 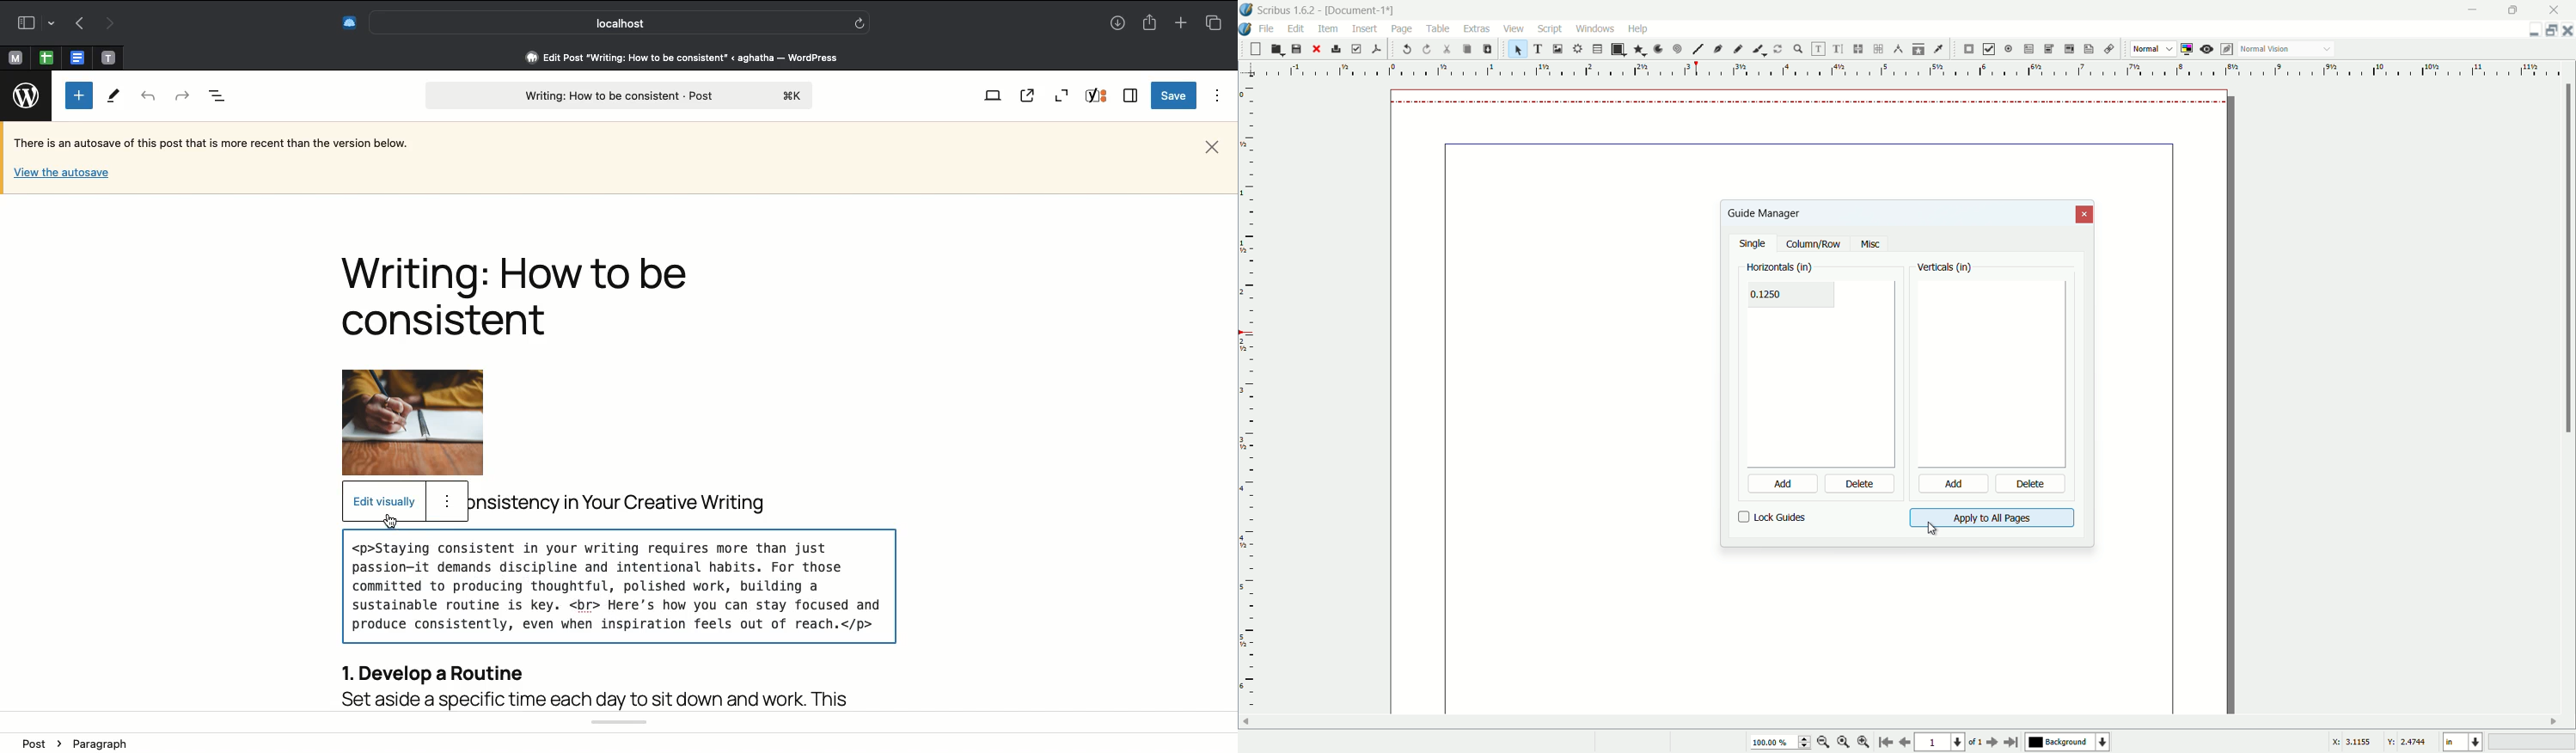 I want to click on unlink text frames, so click(x=1881, y=49).